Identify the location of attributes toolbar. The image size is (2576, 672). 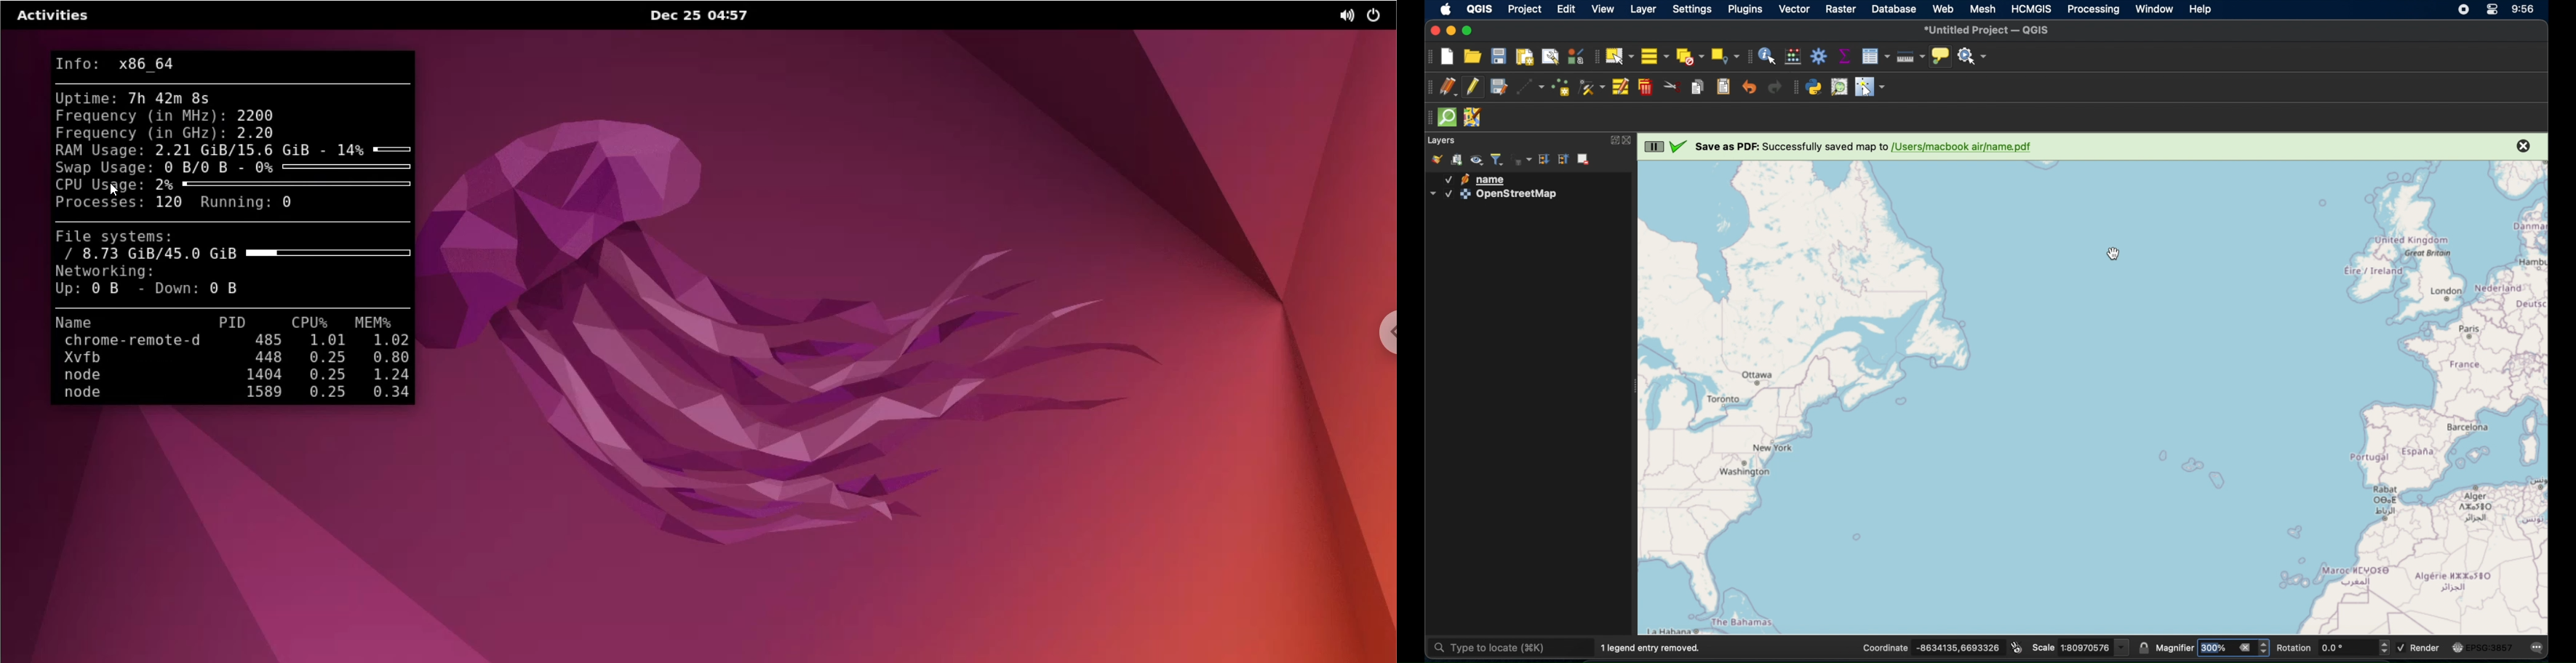
(1749, 56).